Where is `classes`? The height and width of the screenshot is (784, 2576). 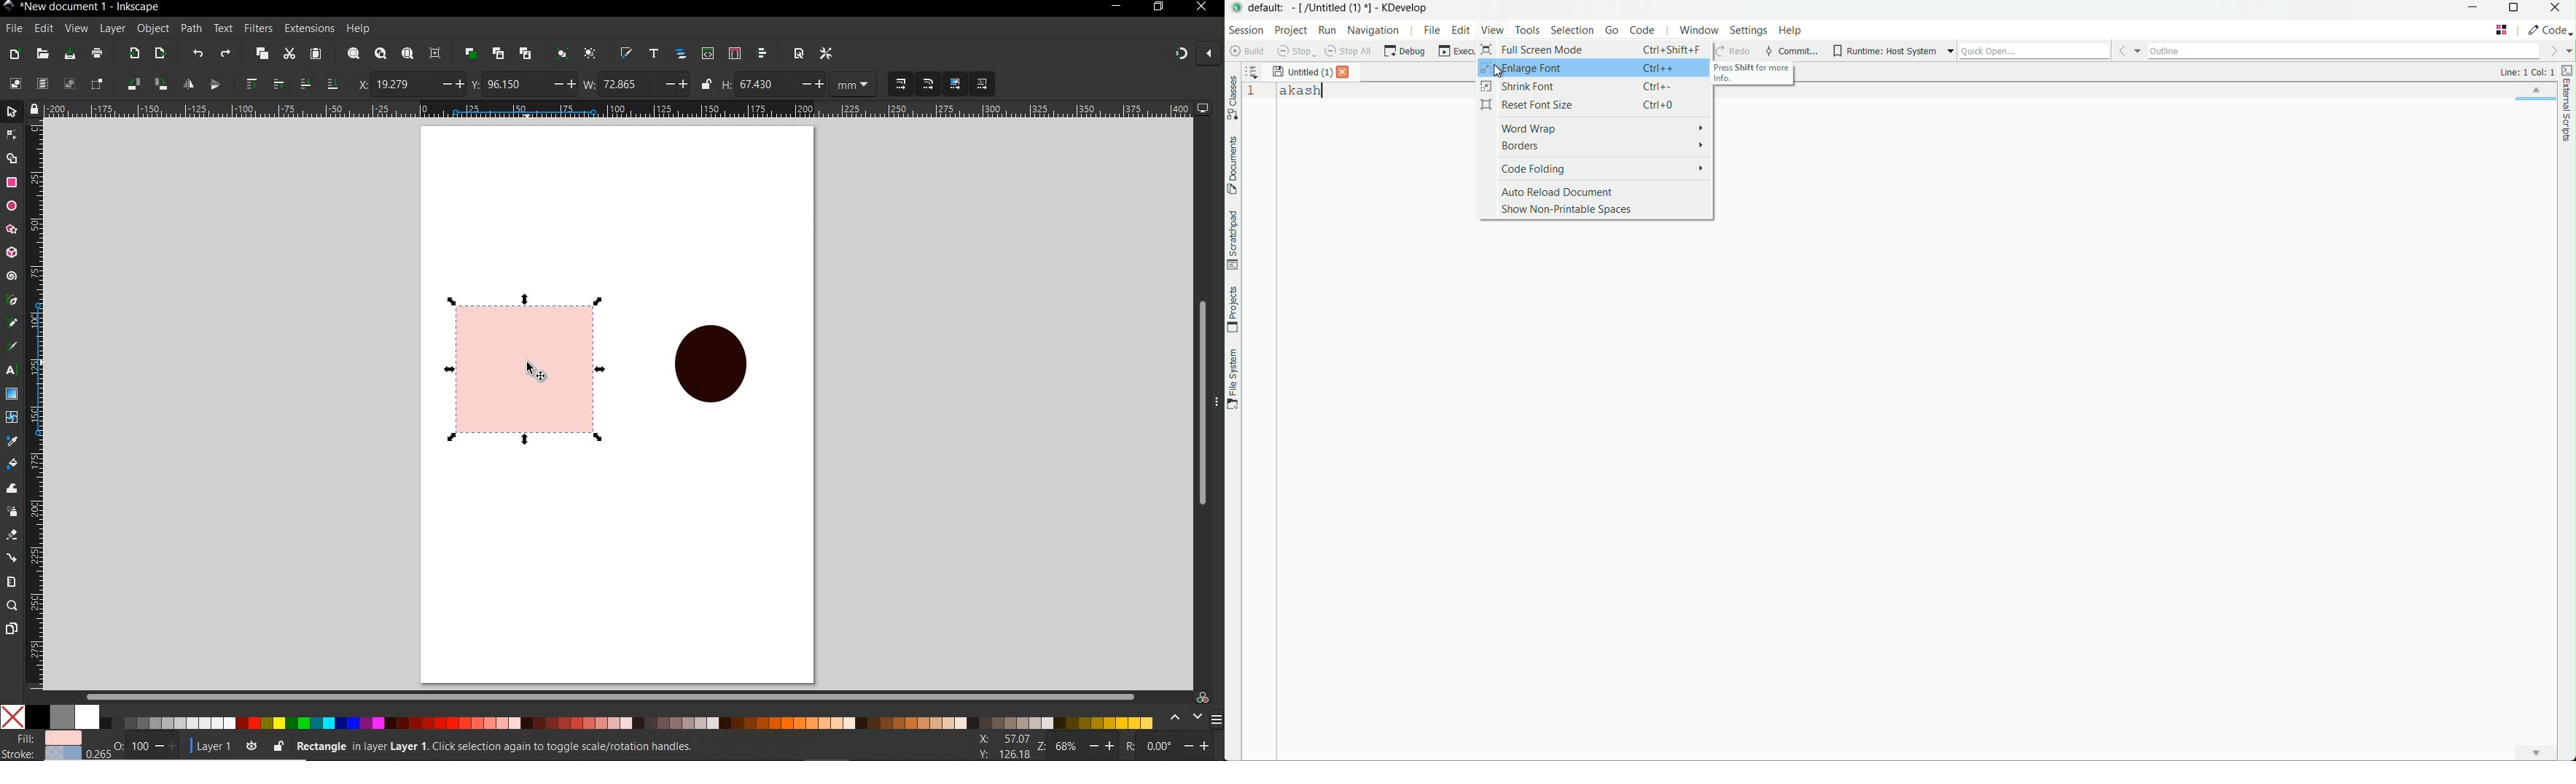 classes is located at coordinates (1233, 98).